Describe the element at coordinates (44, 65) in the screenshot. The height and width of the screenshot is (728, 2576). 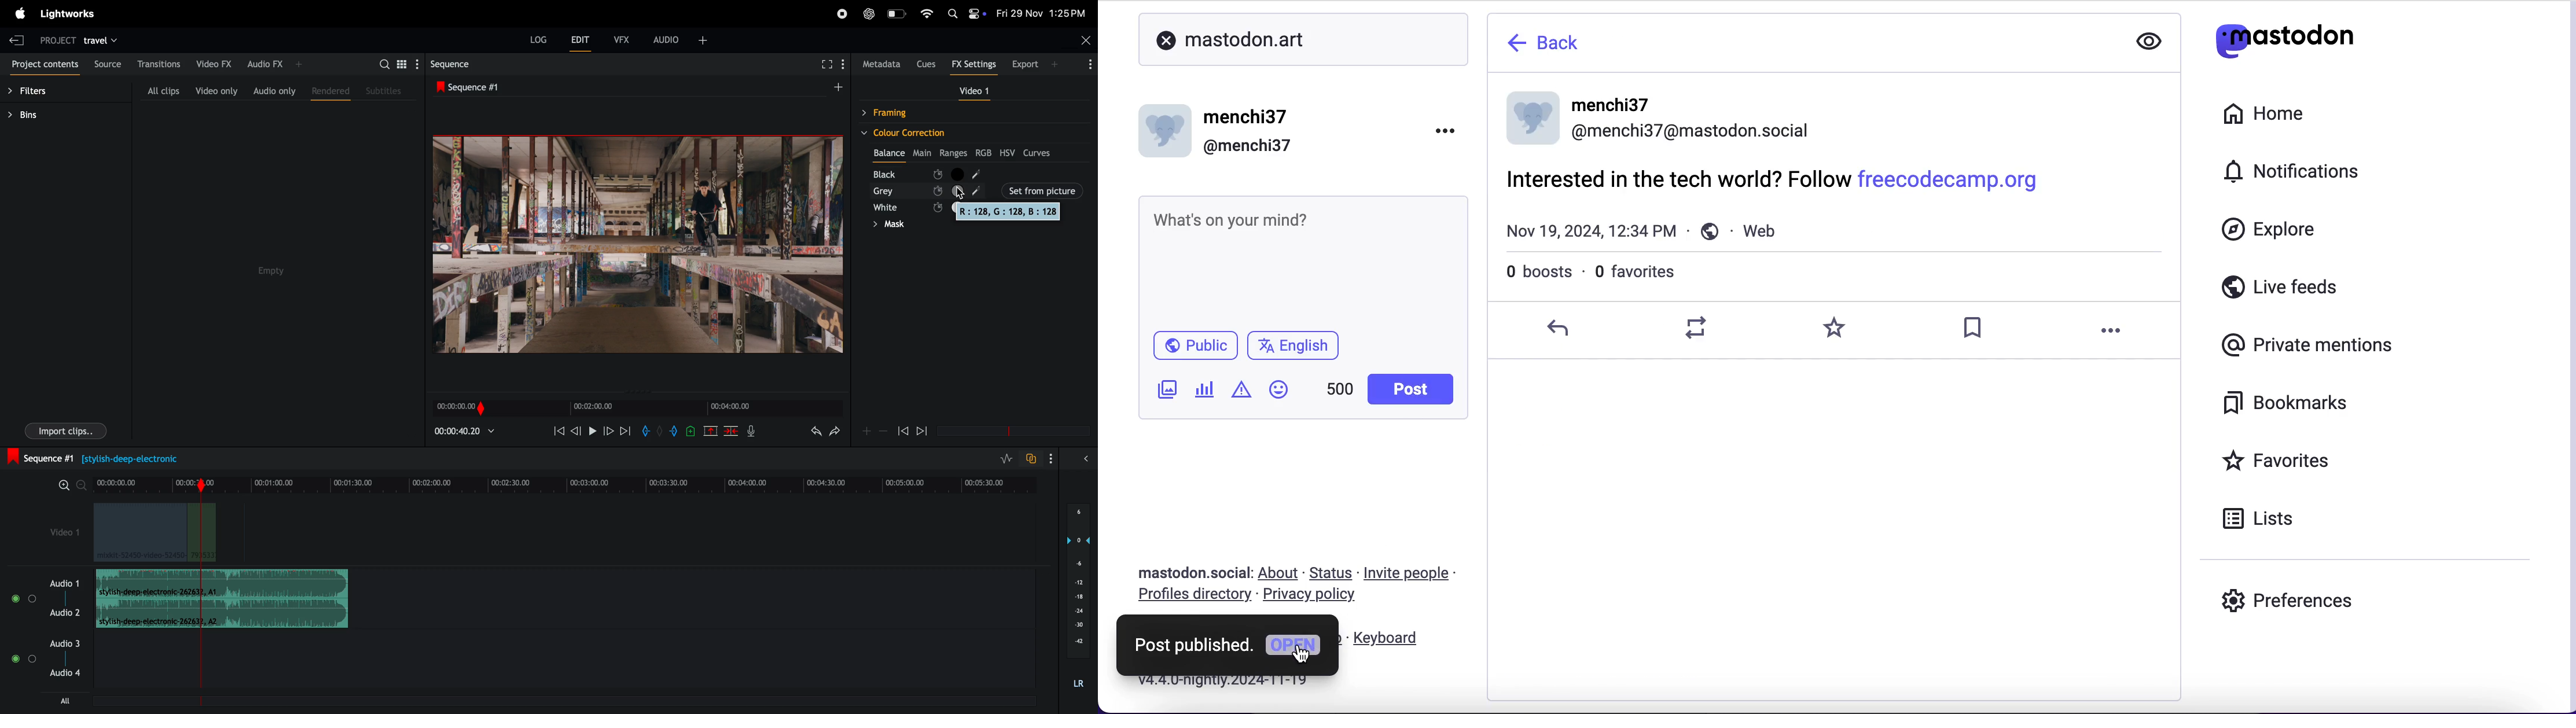
I see `project contents` at that location.